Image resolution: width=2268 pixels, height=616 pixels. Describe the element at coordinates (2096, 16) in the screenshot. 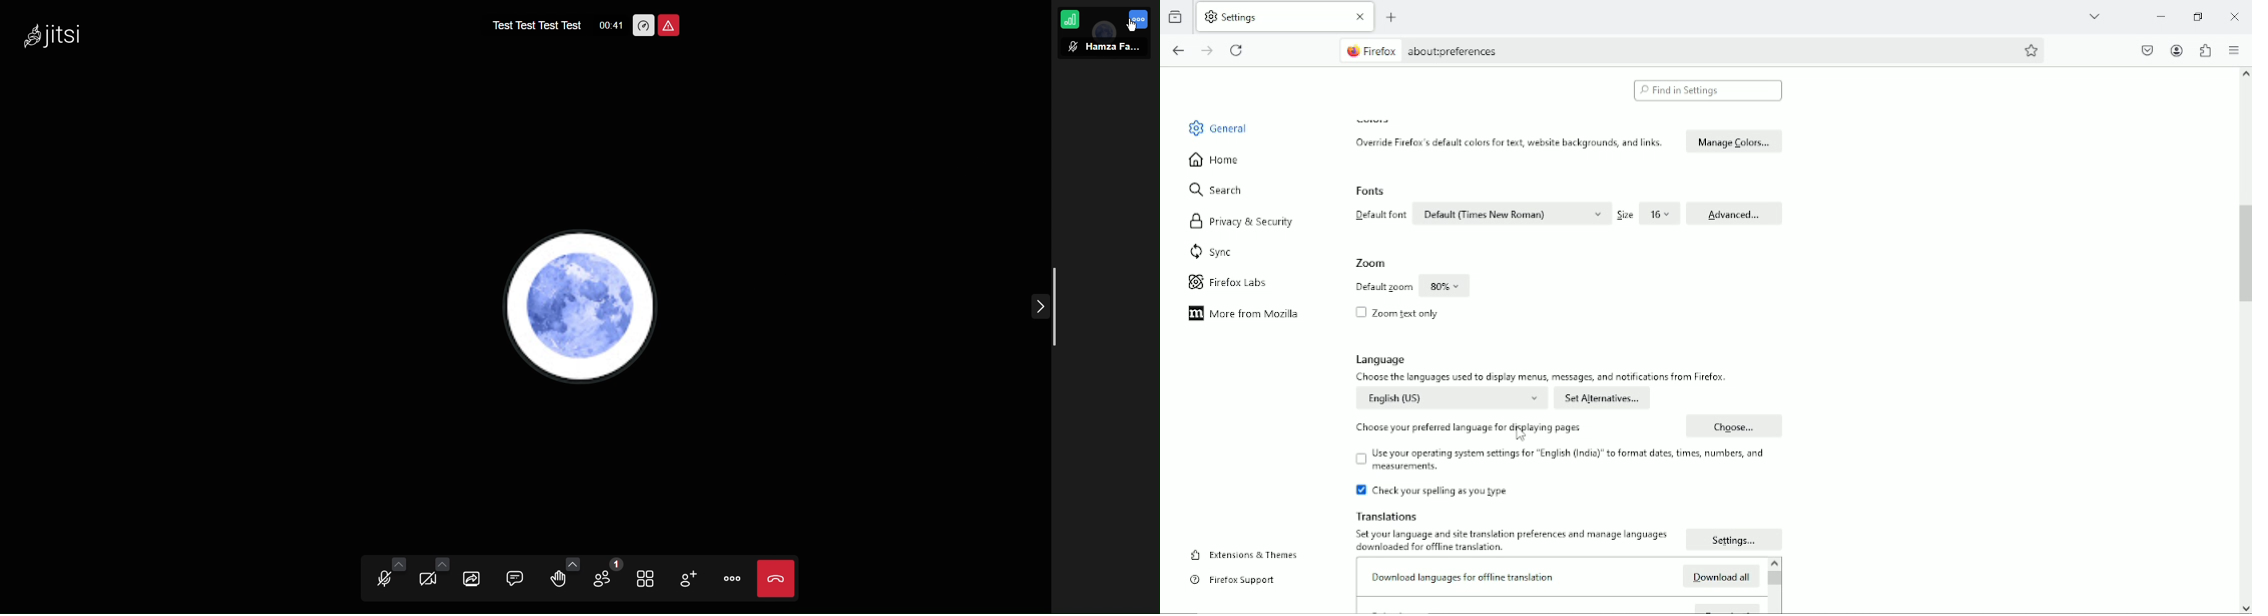

I see `list all tabs` at that location.